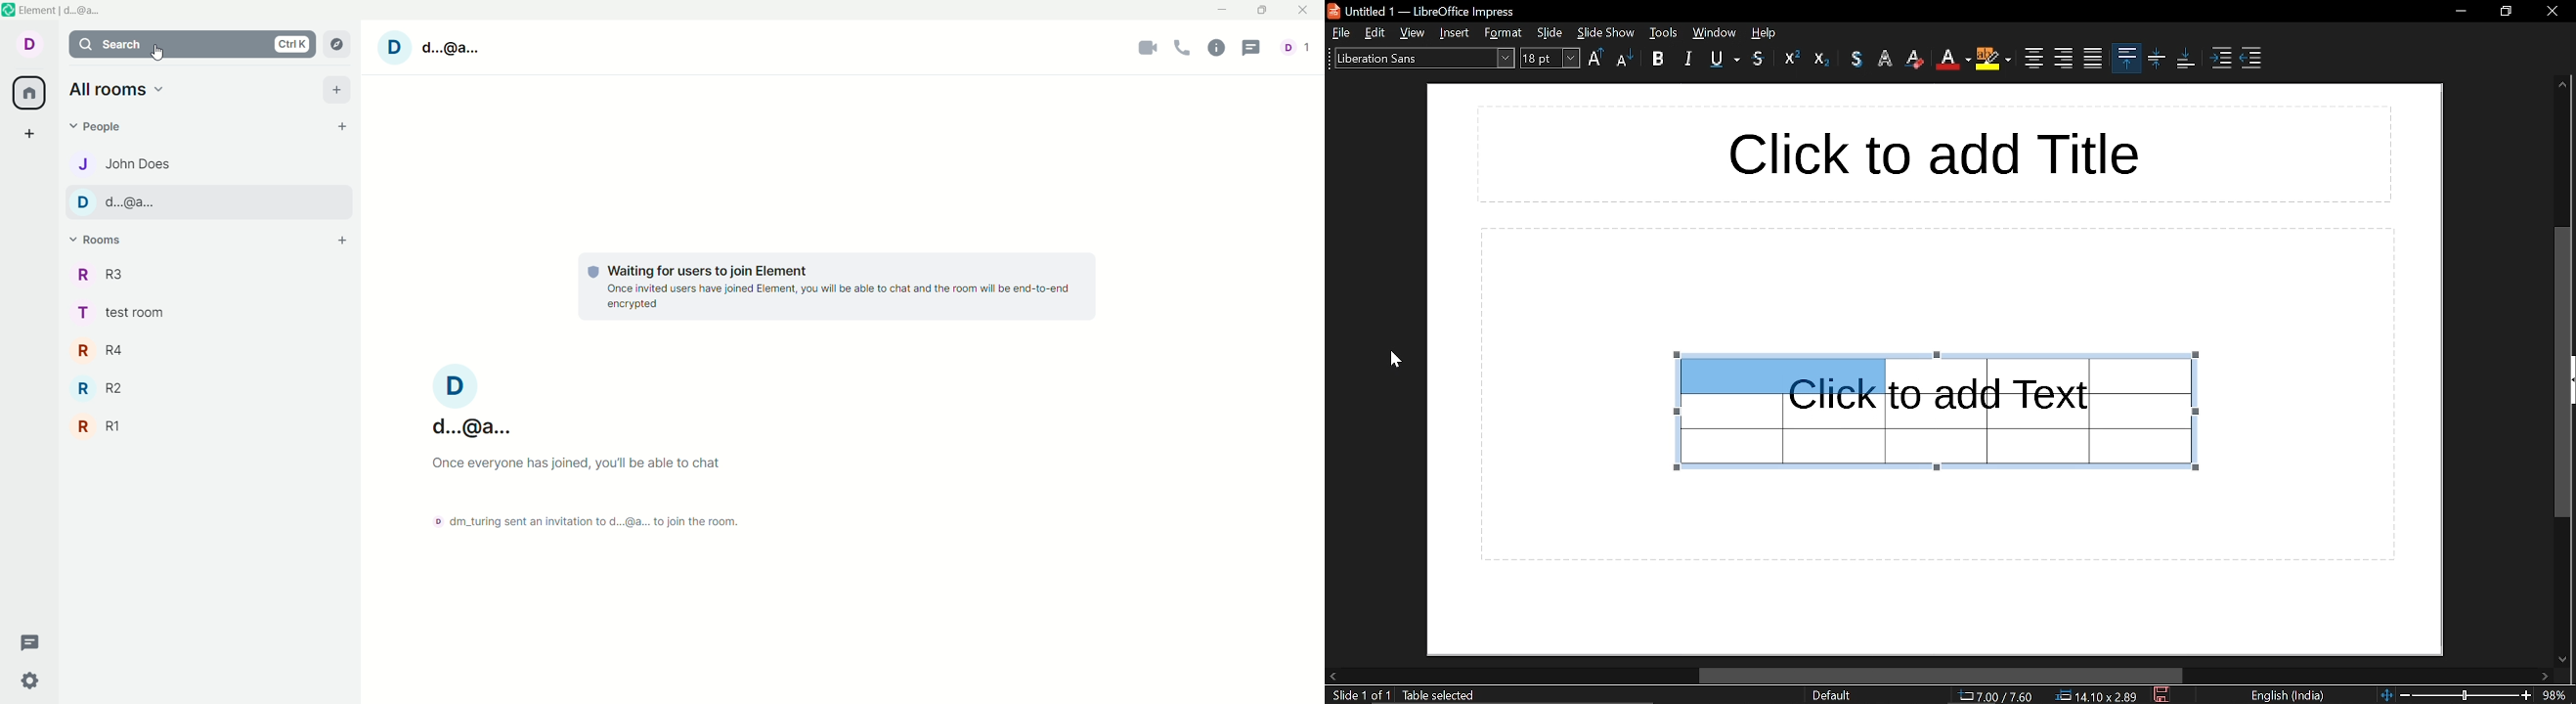  Describe the element at coordinates (395, 48) in the screenshot. I see `Profile picture` at that location.